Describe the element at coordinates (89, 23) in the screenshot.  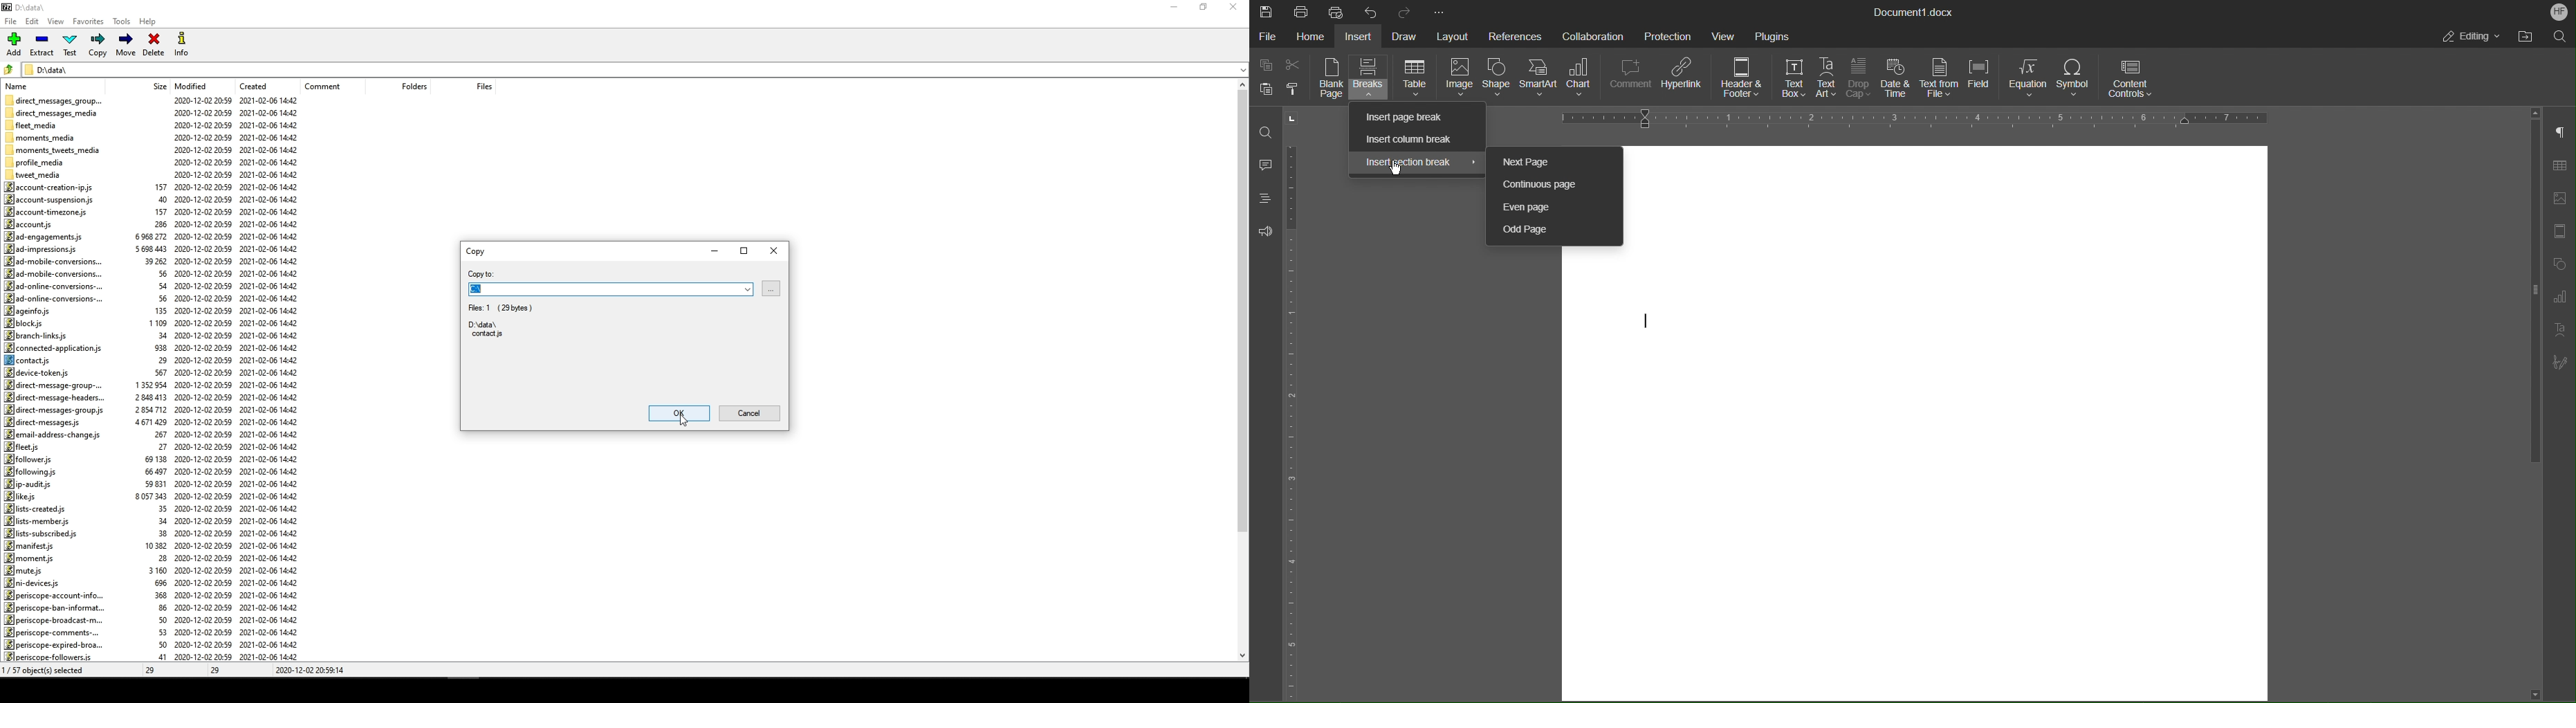
I see `Favorites` at that location.